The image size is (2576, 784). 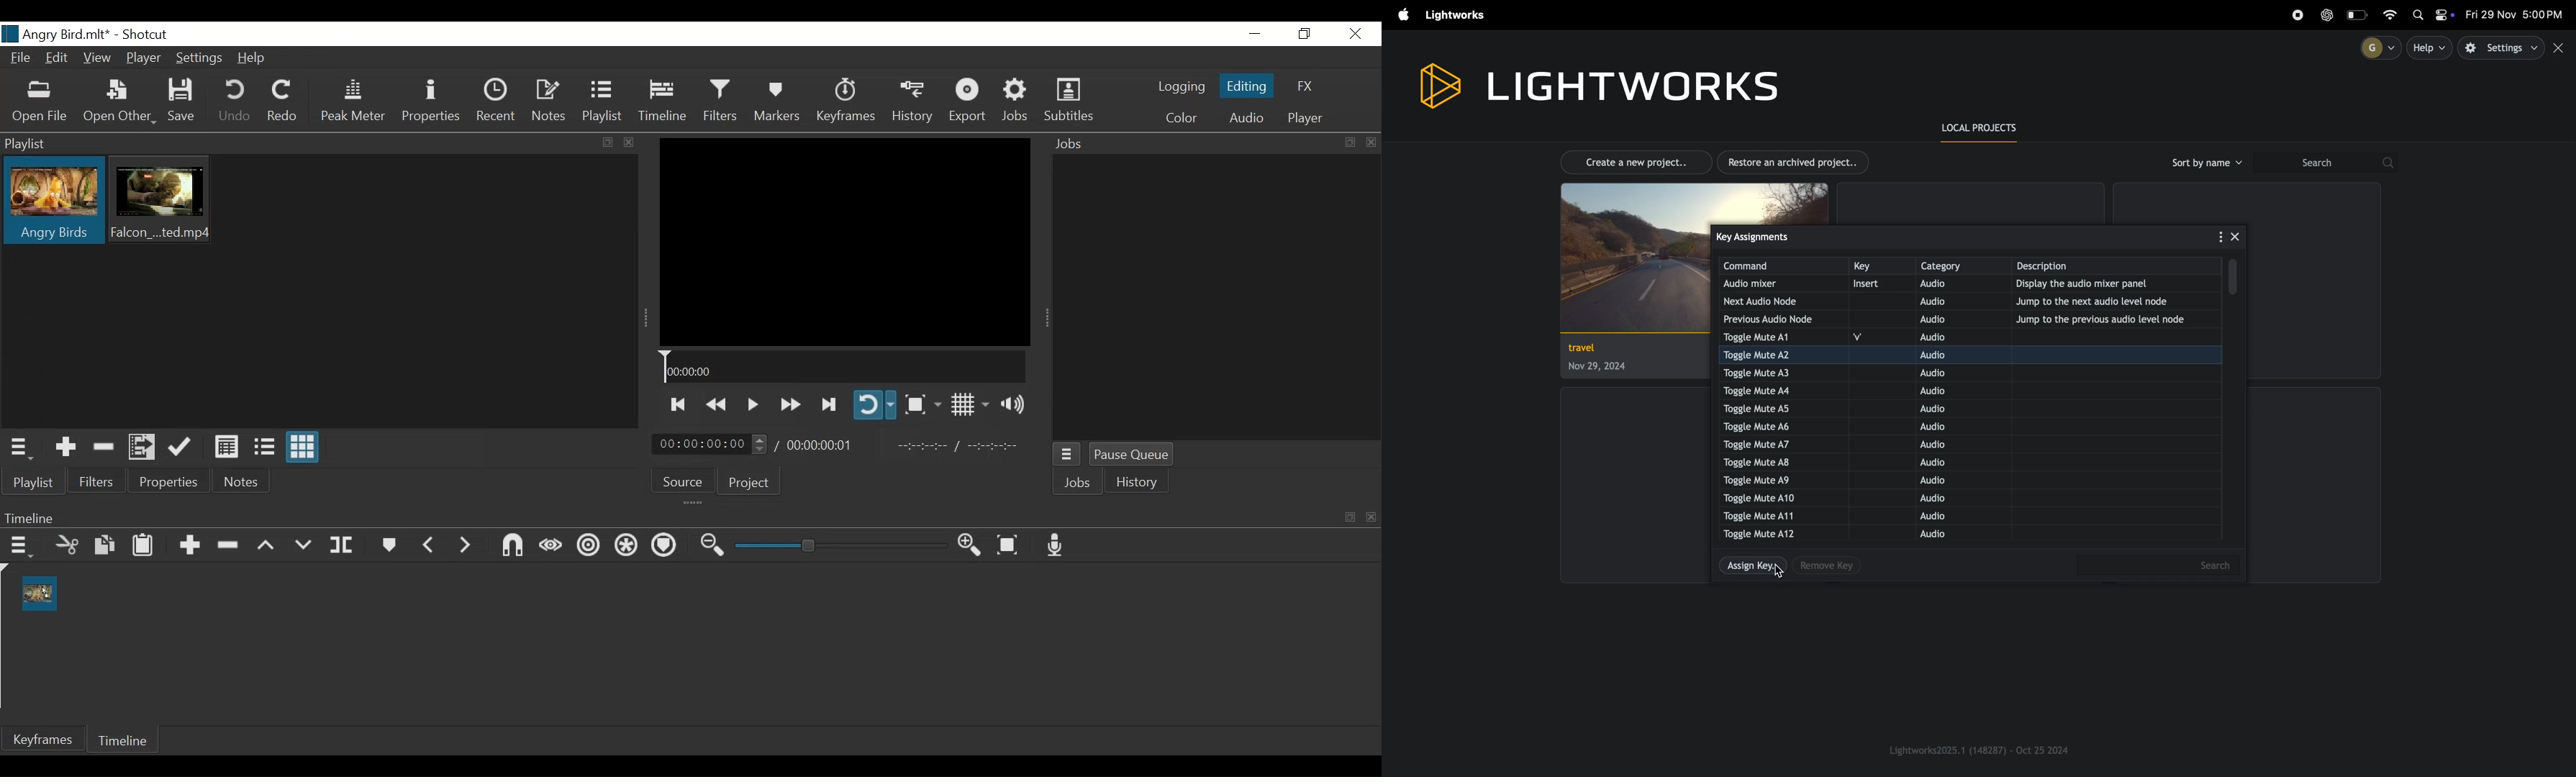 What do you see at coordinates (2235, 235) in the screenshot?
I see `close` at bounding box center [2235, 235].